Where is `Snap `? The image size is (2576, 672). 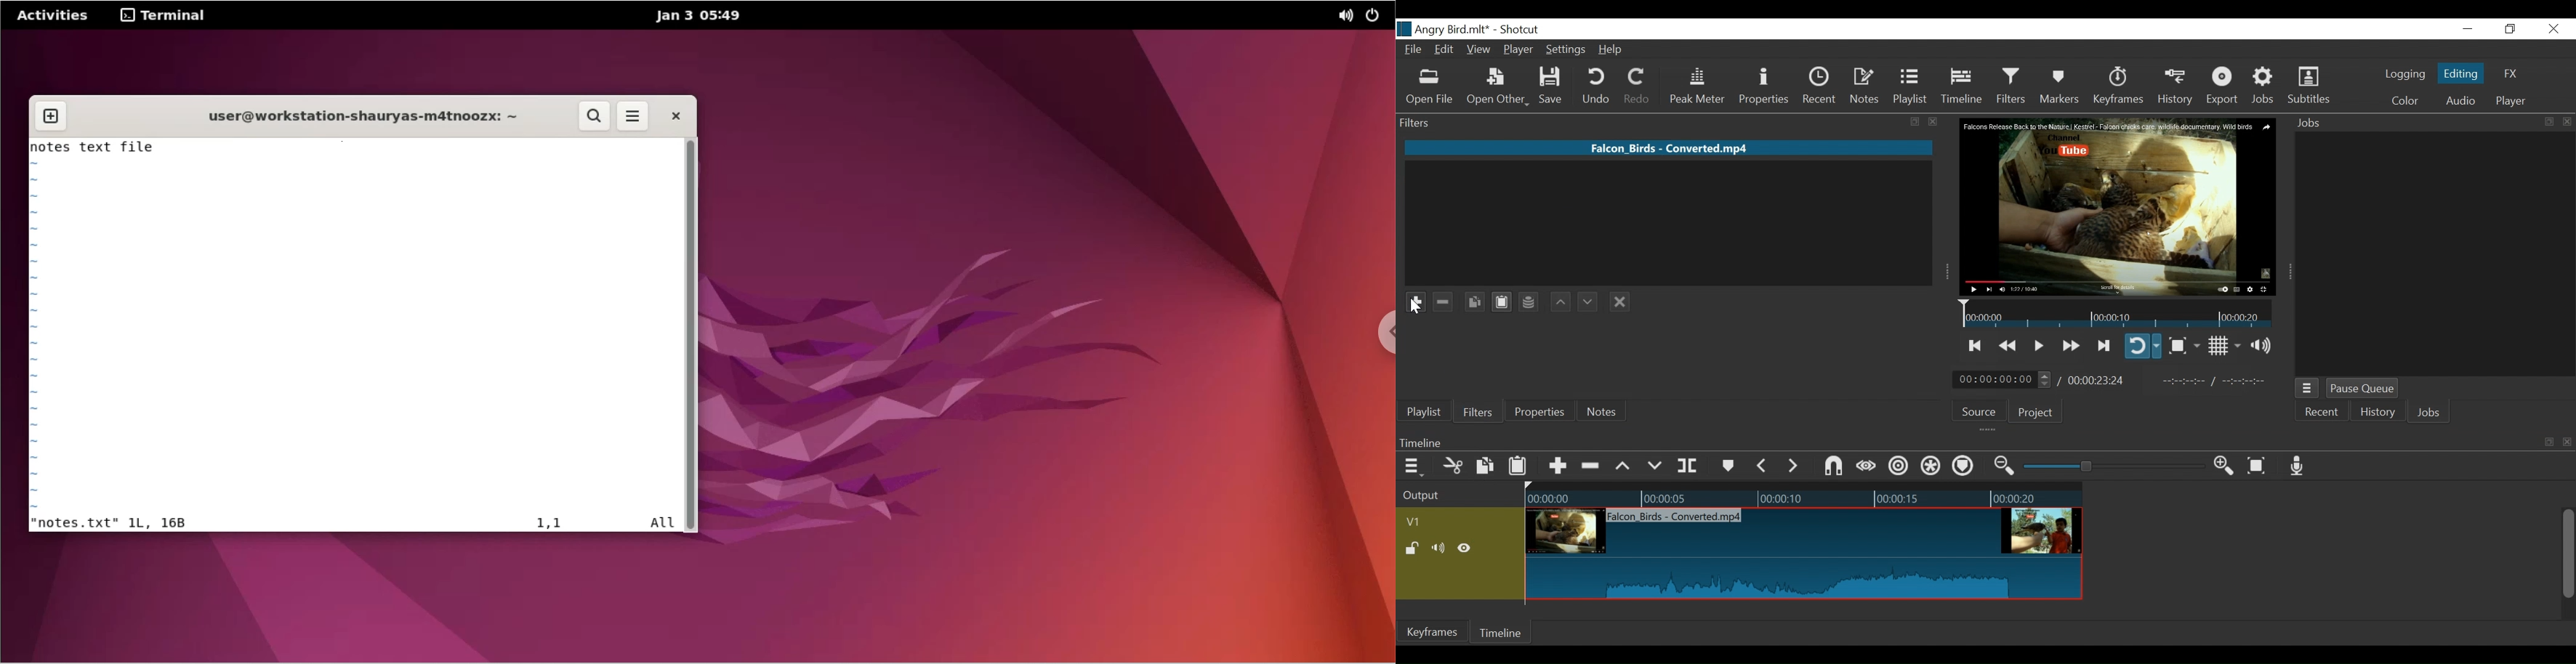
Snap  is located at coordinates (1834, 467).